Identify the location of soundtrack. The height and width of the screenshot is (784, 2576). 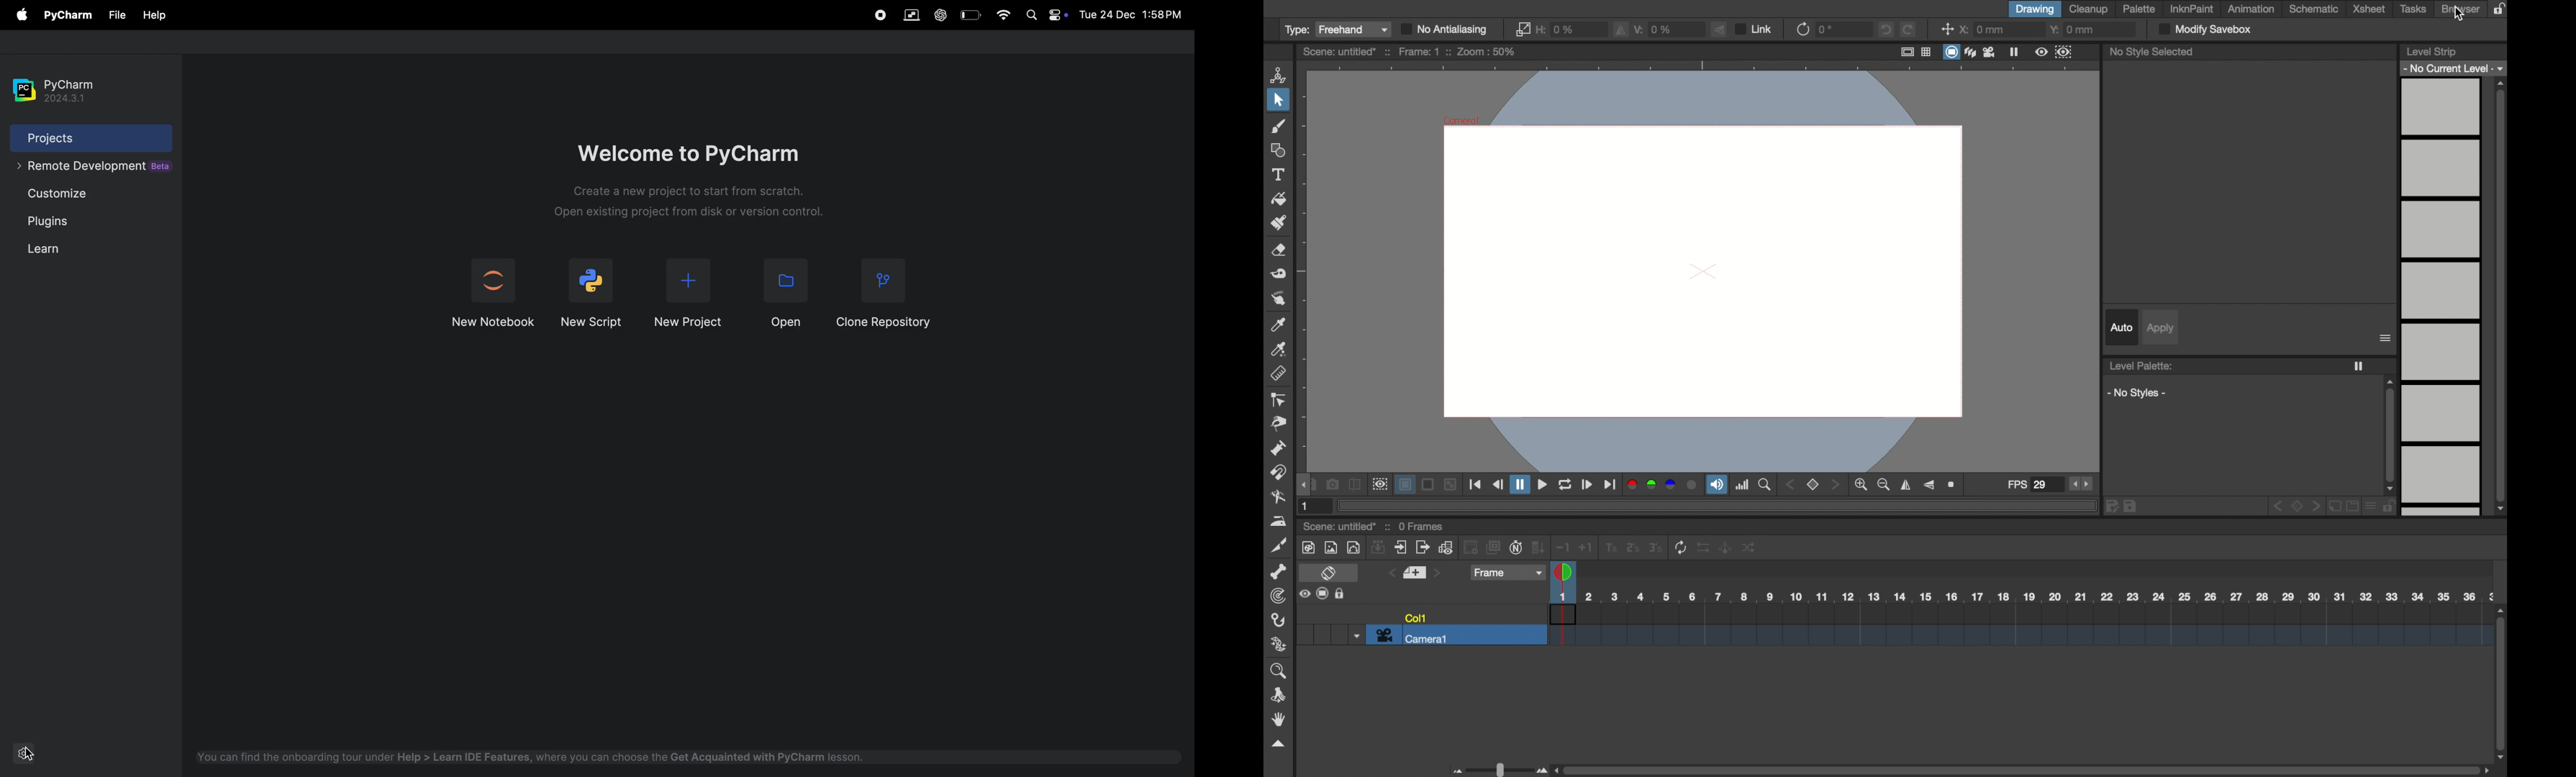
(1716, 485).